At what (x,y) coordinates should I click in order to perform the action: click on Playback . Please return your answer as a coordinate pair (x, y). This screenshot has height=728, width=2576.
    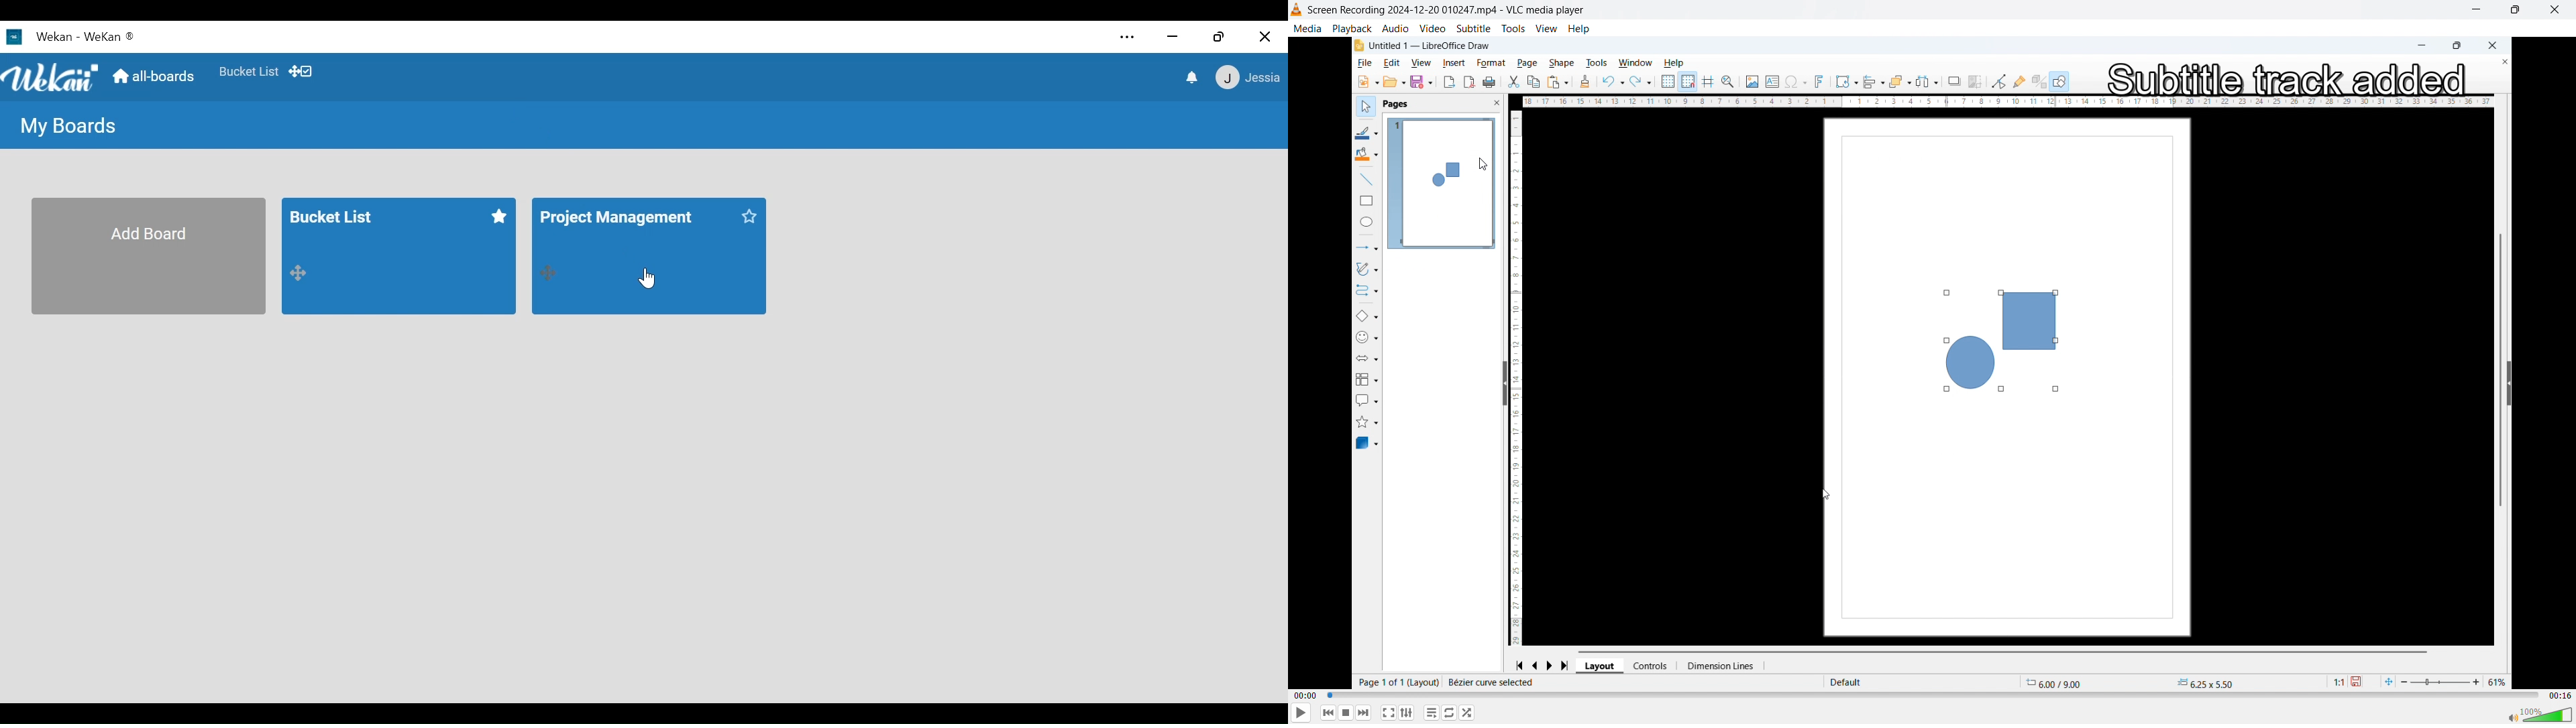
    Looking at the image, I should click on (1352, 27).